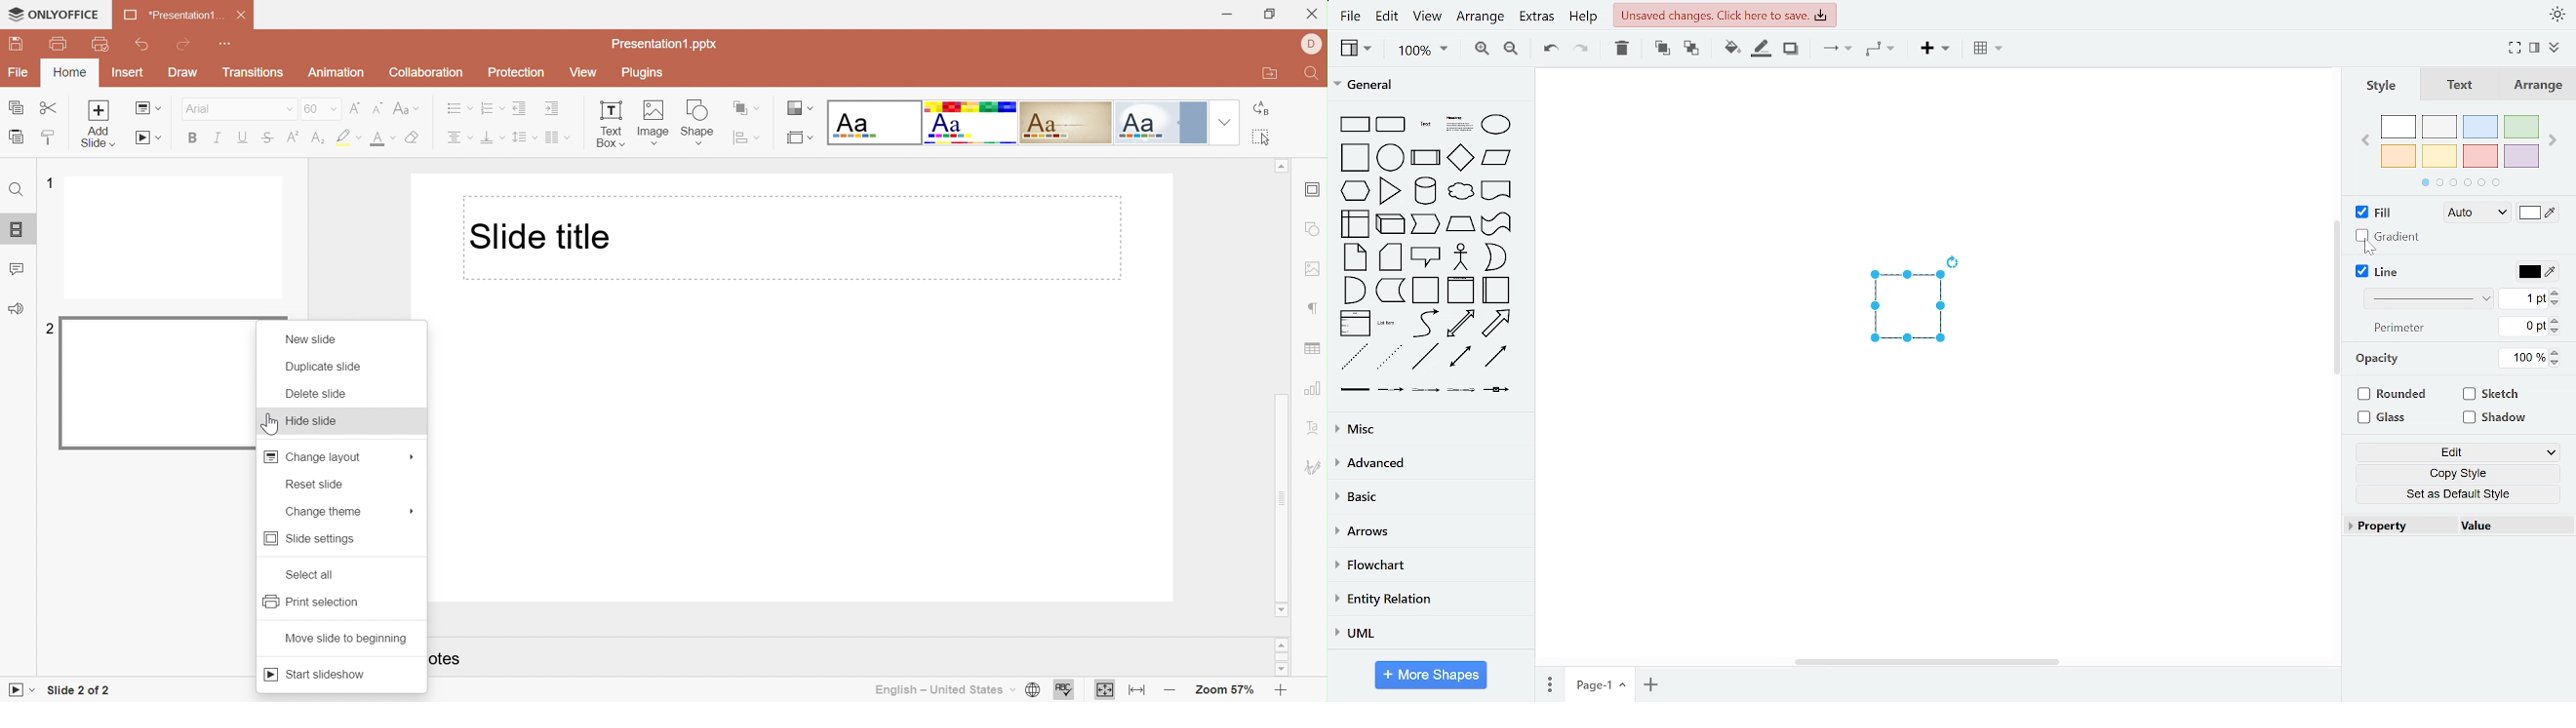 The image size is (2576, 728). Describe the element at coordinates (415, 138) in the screenshot. I see `Clear` at that location.